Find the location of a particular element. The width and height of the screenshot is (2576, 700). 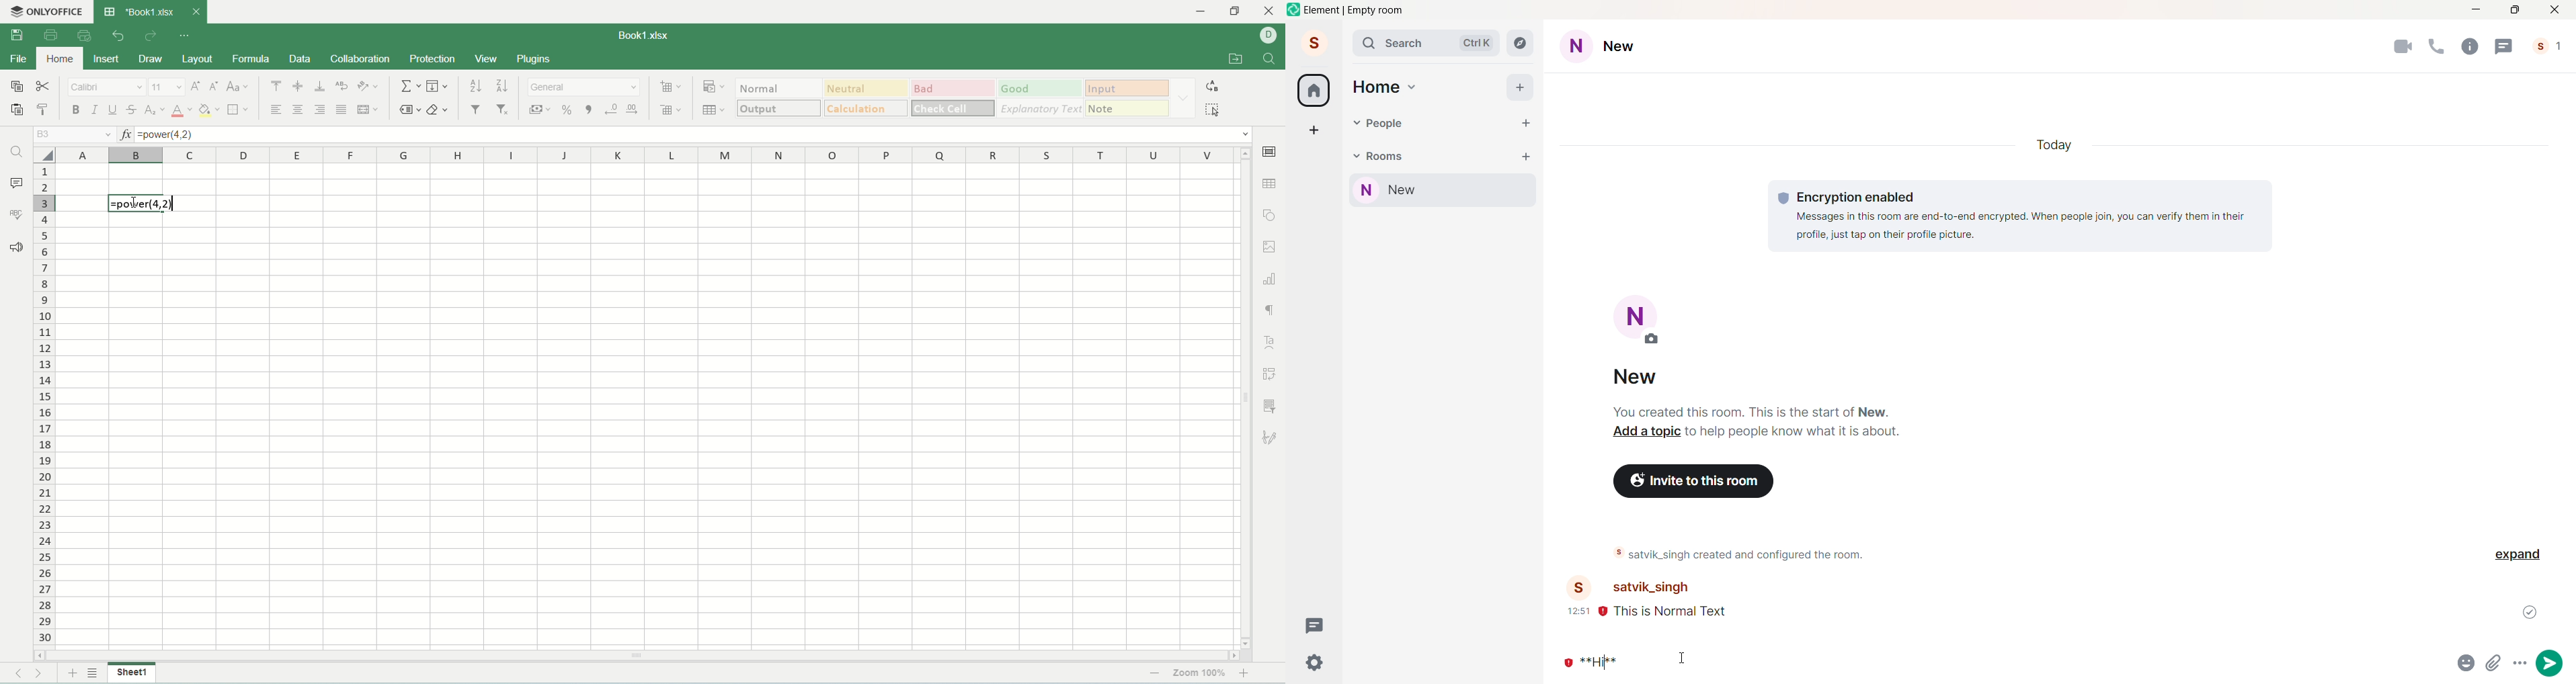

align top is located at coordinates (274, 86).